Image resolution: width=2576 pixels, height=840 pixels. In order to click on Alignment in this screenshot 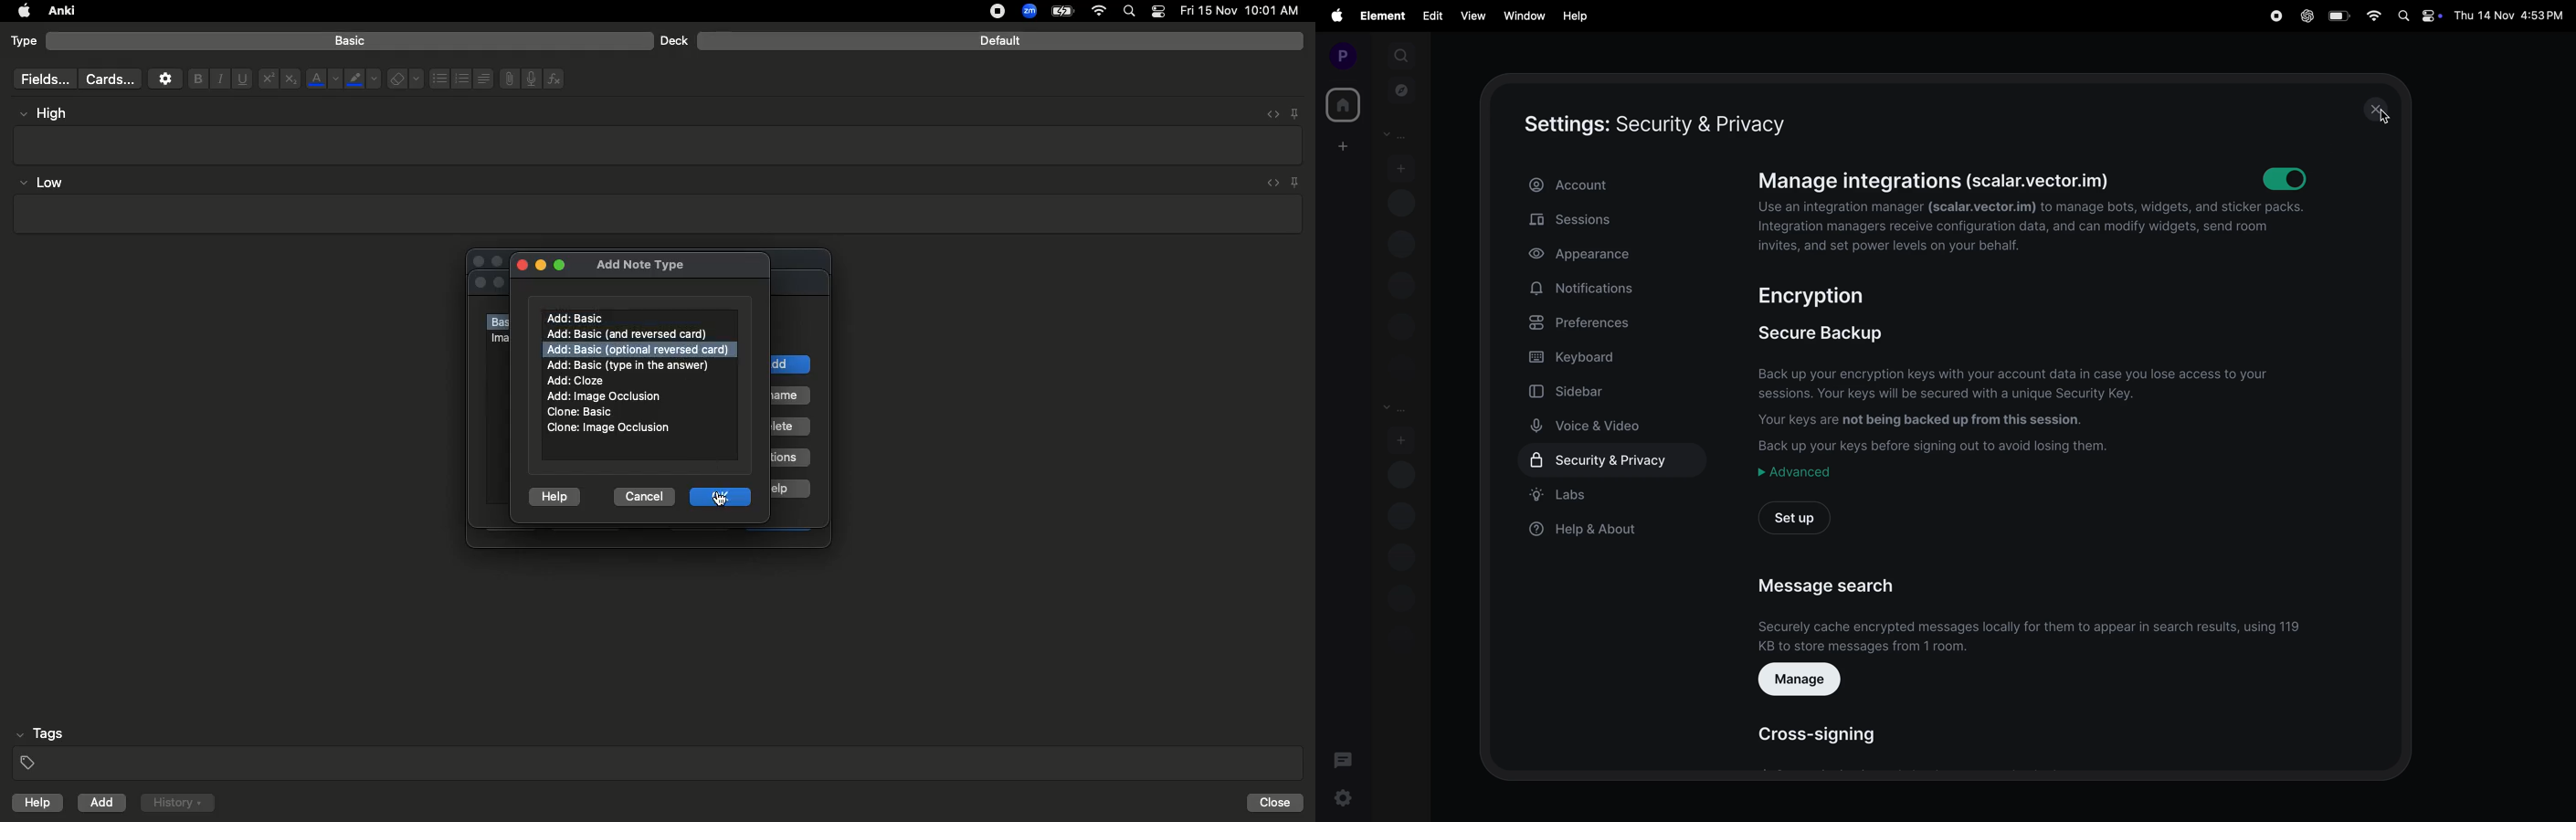, I will do `click(481, 77)`.